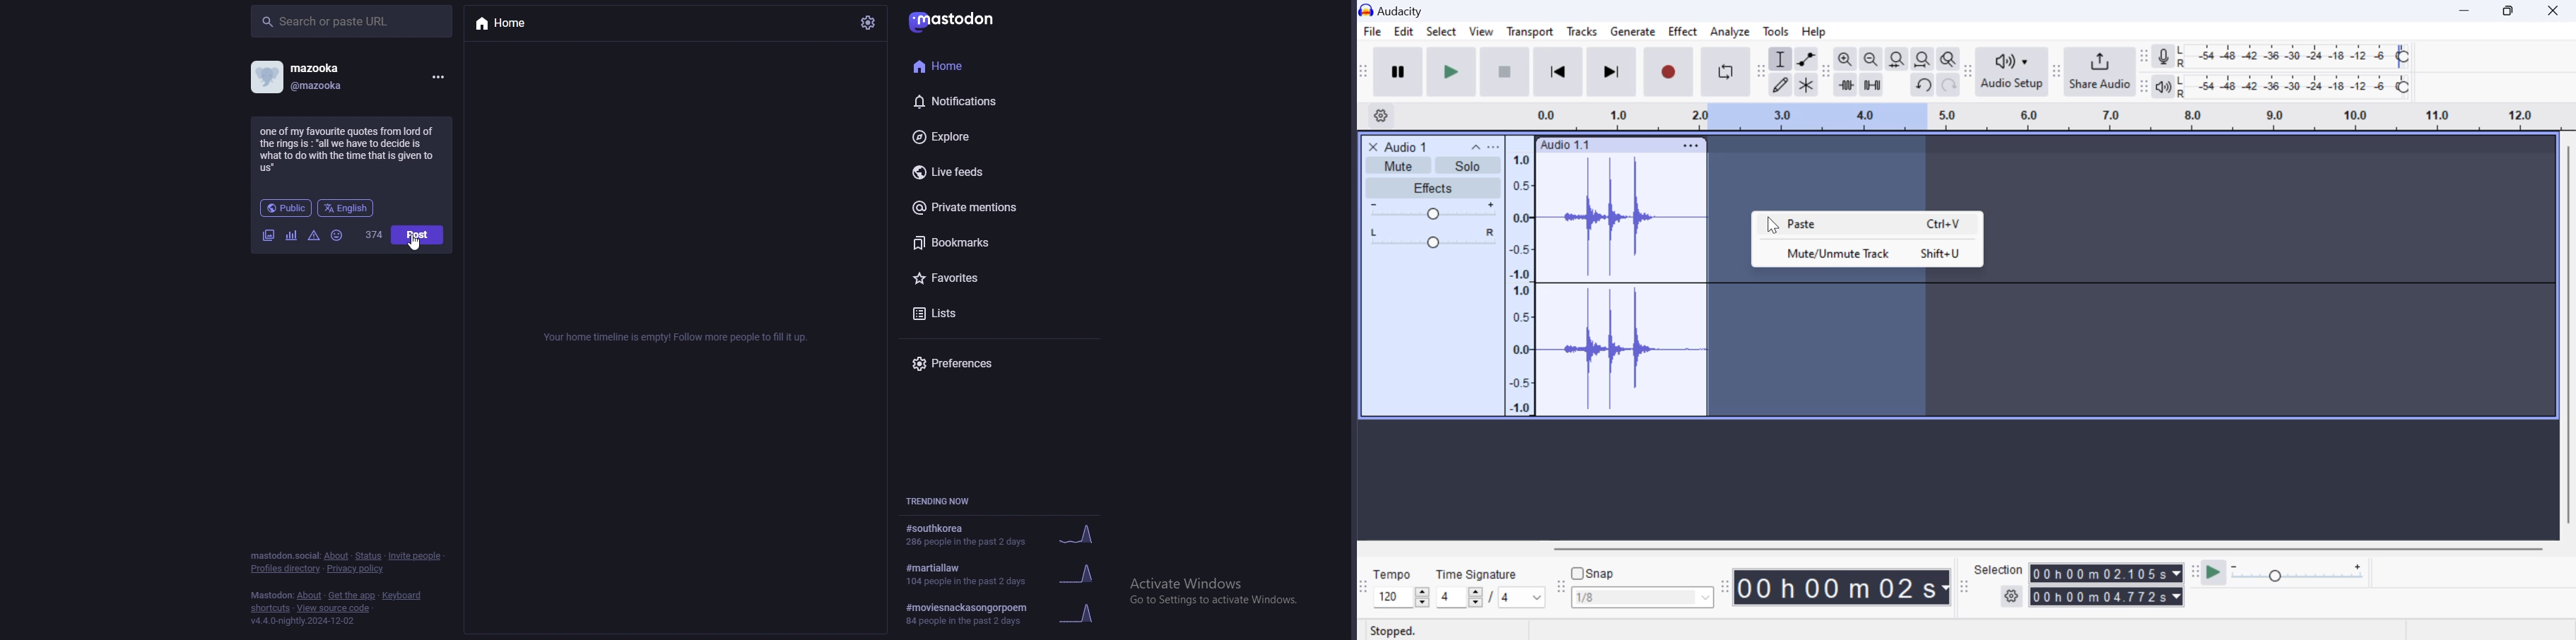 This screenshot has width=2576, height=644. Describe the element at coordinates (1469, 166) in the screenshot. I see `Solo` at that location.